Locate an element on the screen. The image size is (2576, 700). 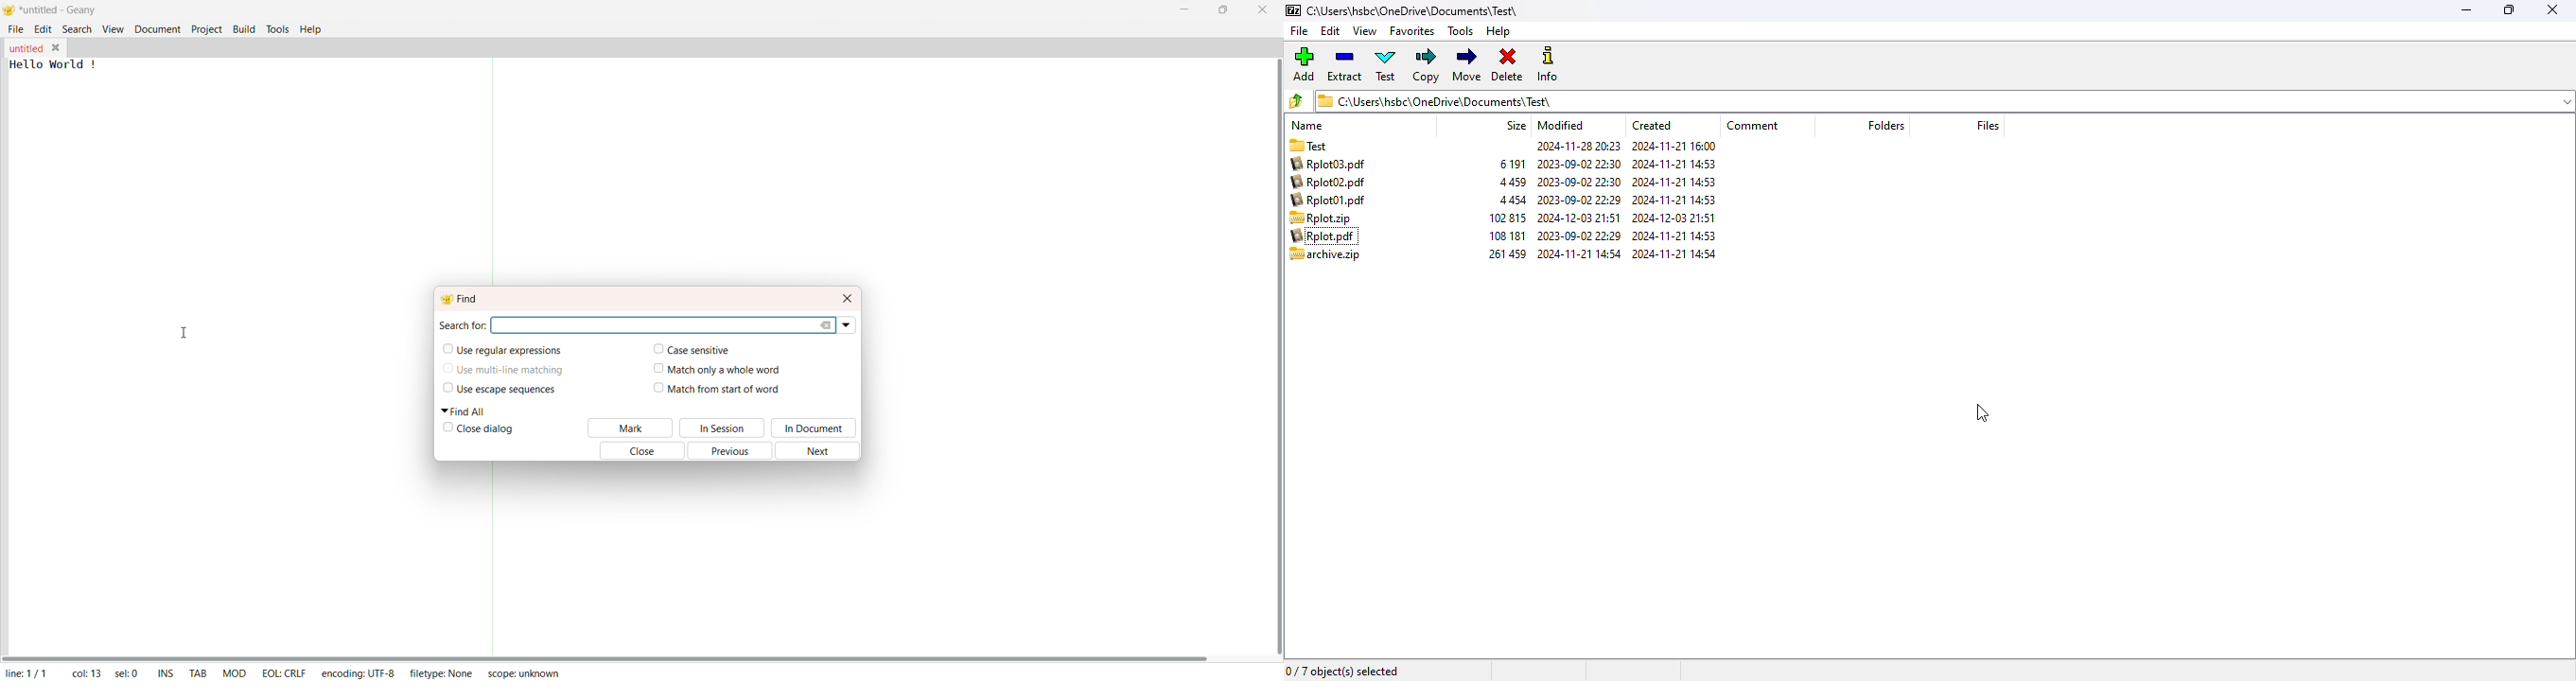
minimize is located at coordinates (2468, 10).